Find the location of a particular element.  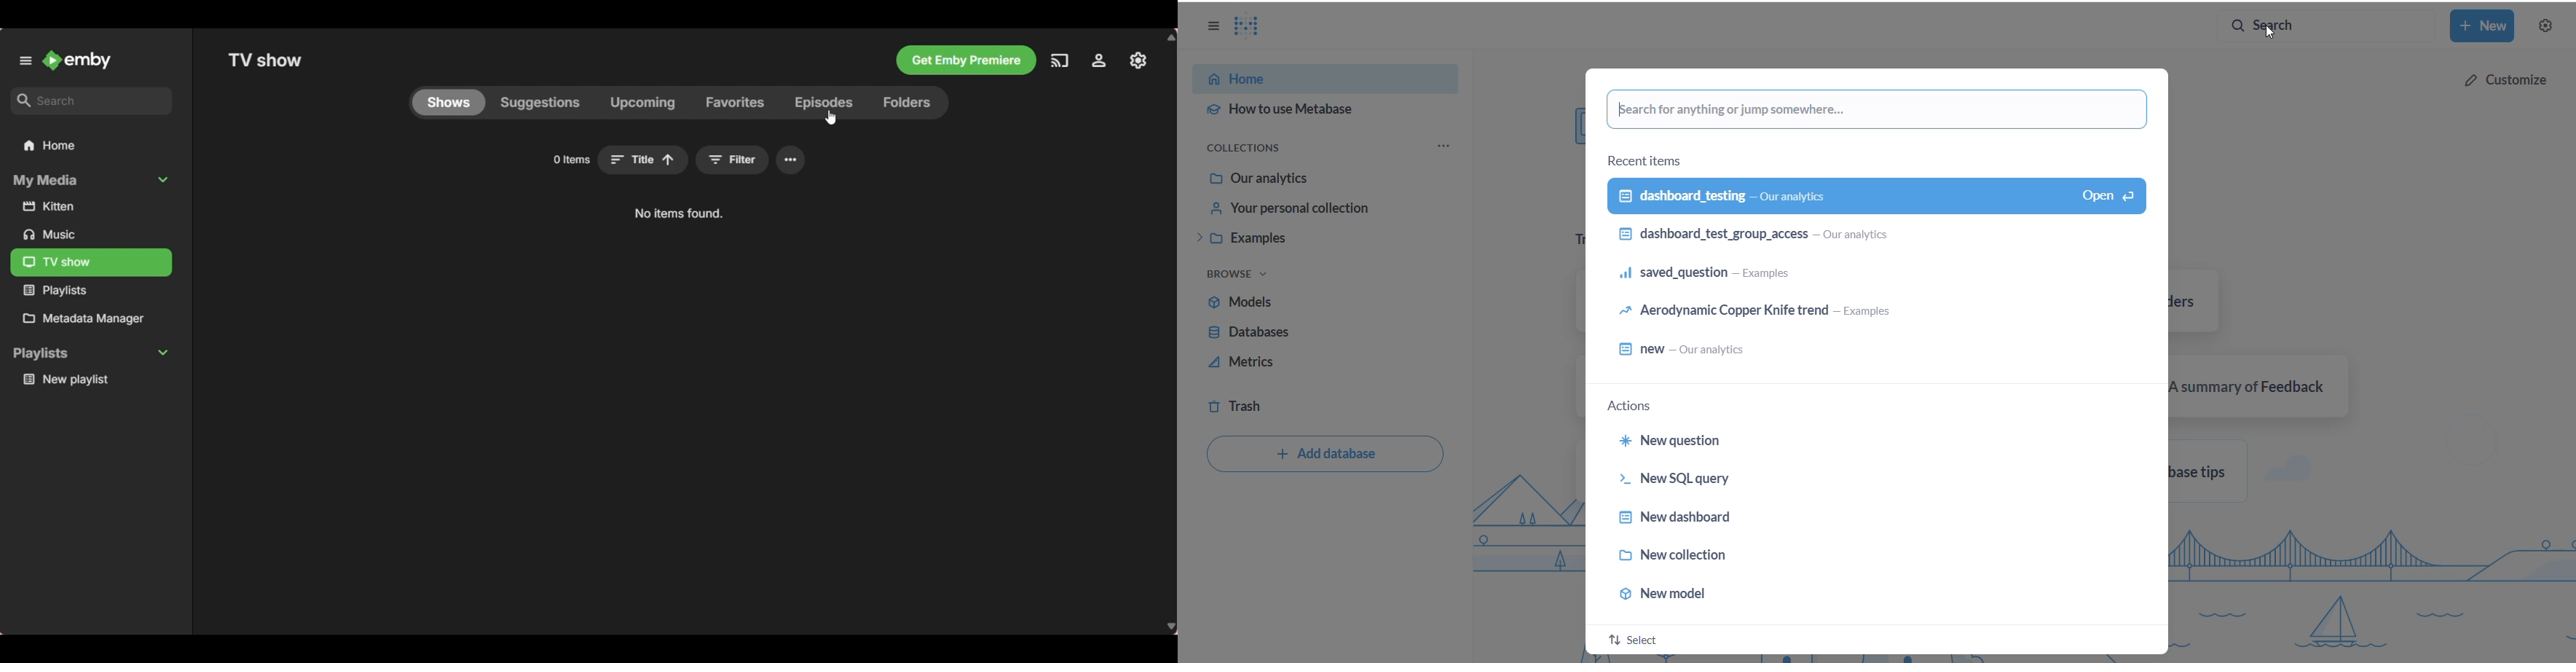

new dashboard is located at coordinates (1853, 518).